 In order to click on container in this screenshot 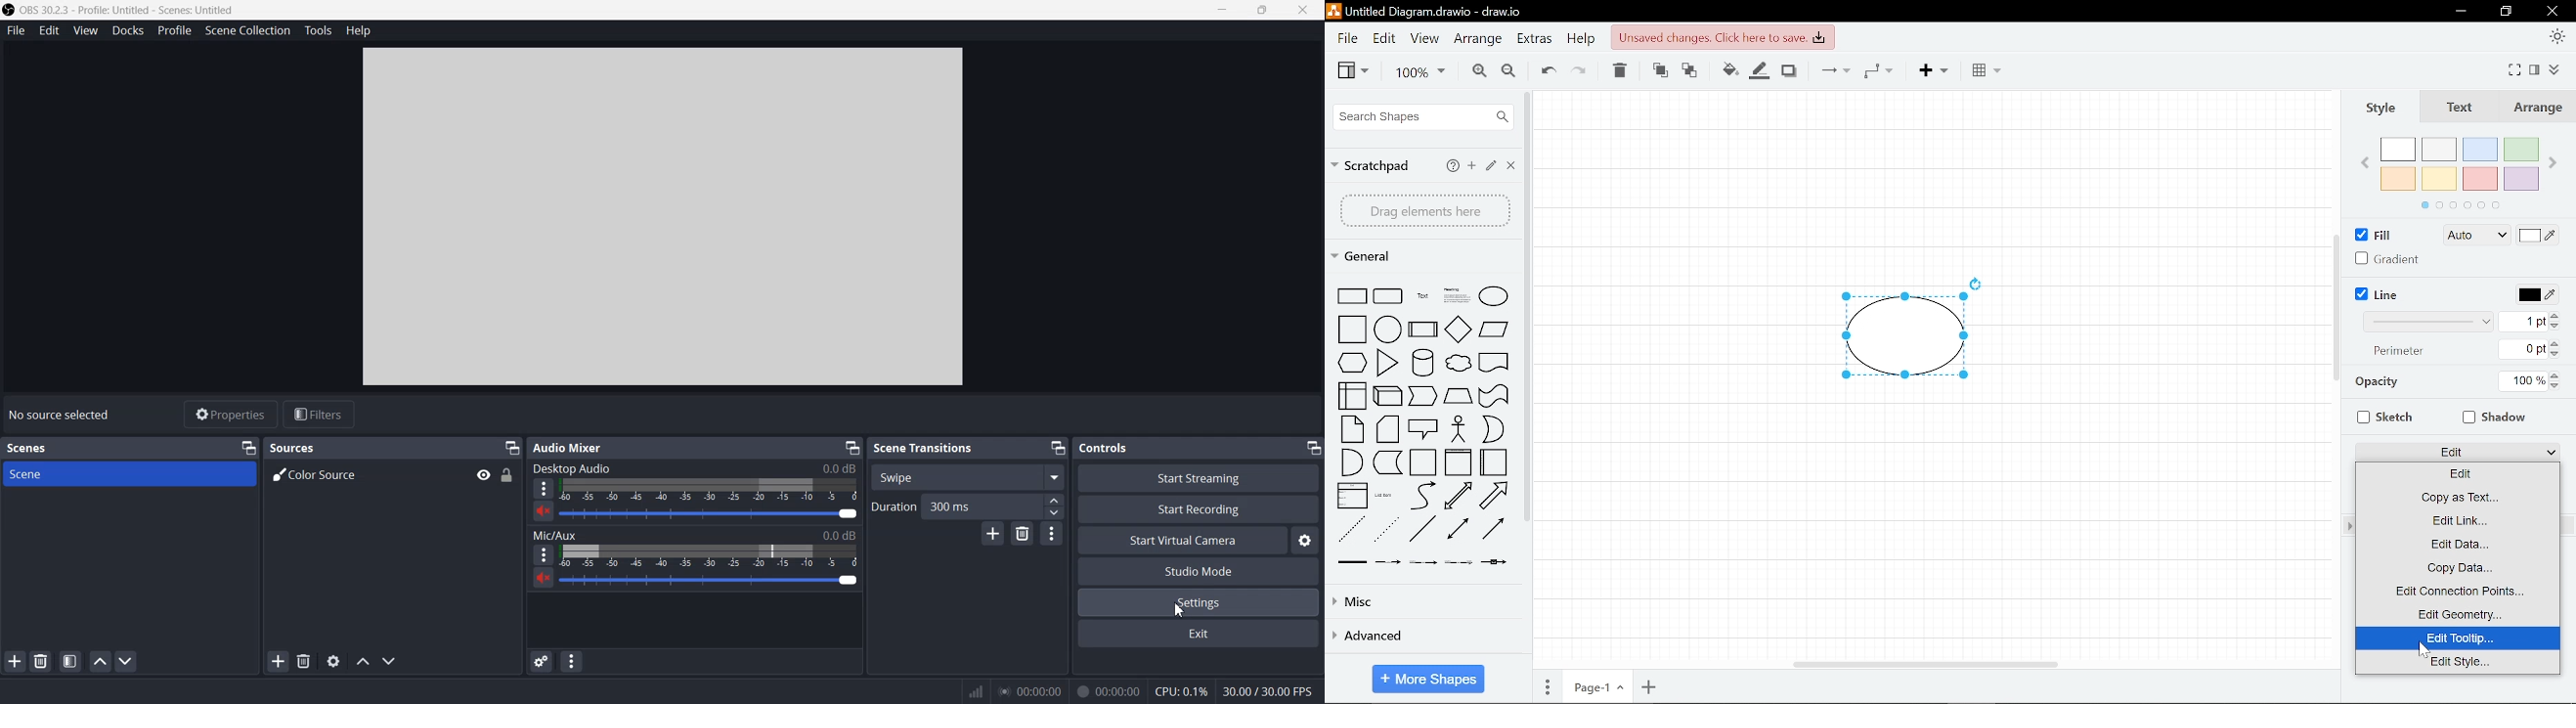, I will do `click(1422, 462)`.